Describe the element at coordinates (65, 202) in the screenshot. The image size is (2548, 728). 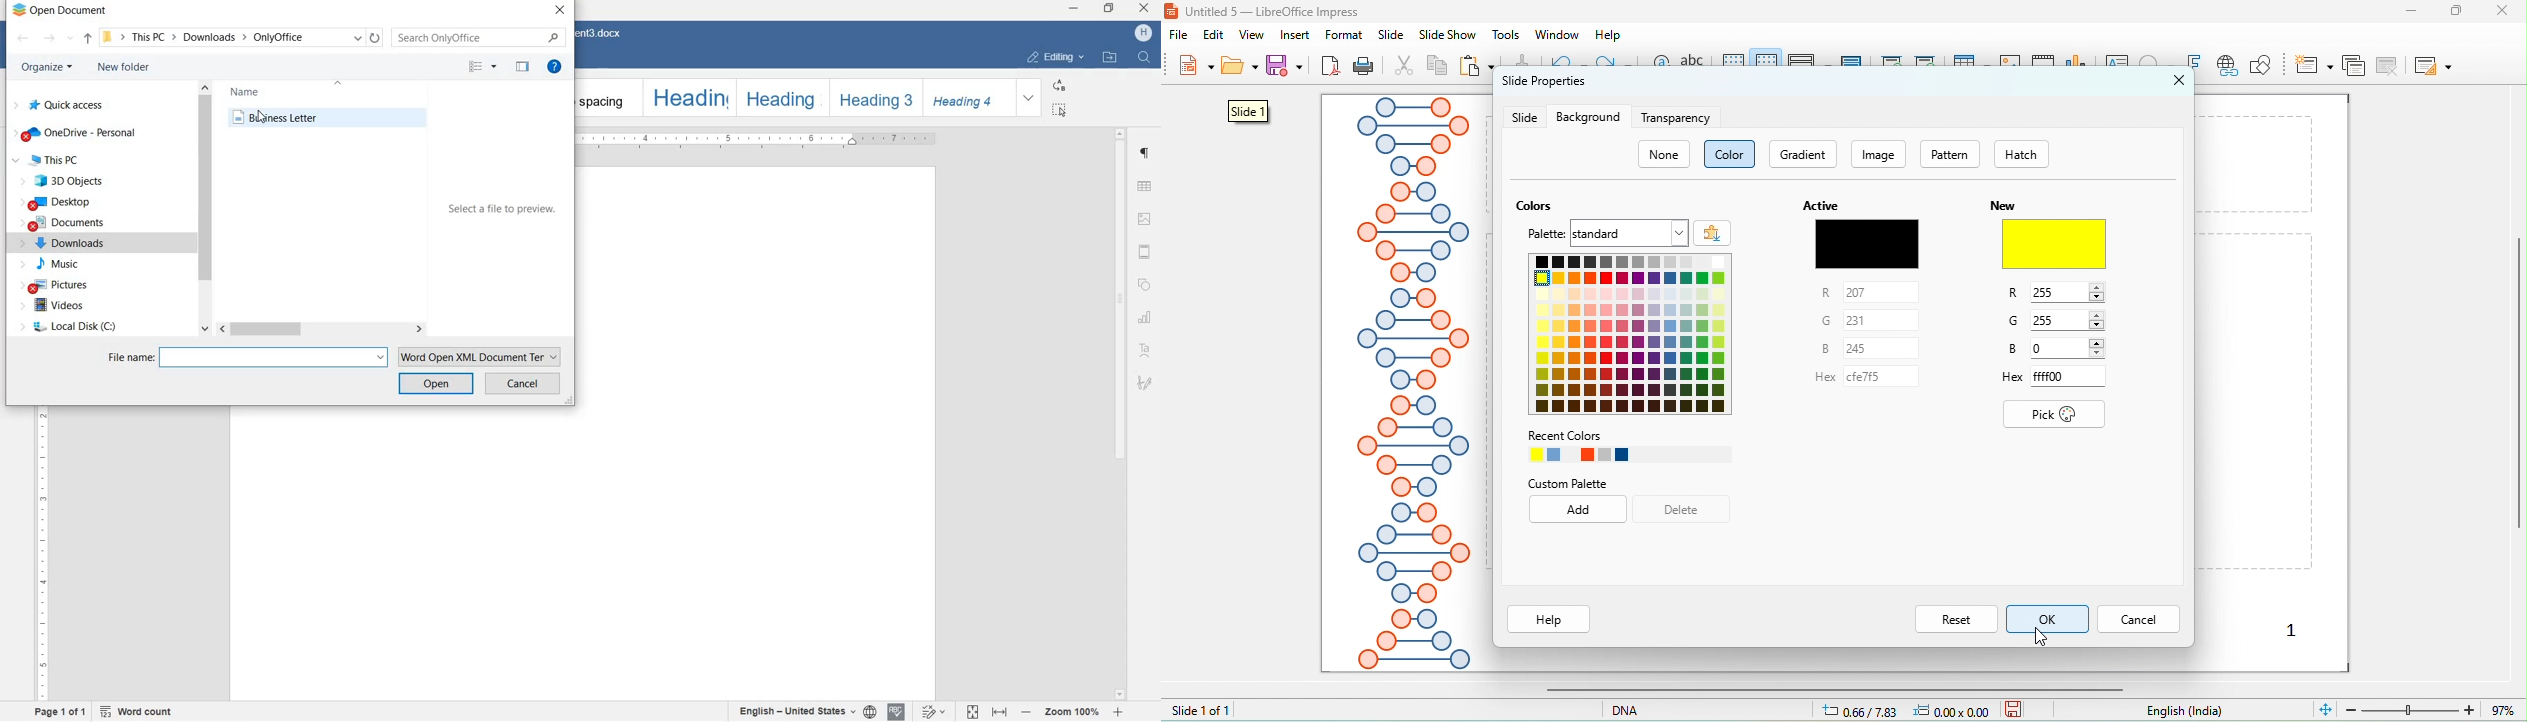
I see `desktop` at that location.